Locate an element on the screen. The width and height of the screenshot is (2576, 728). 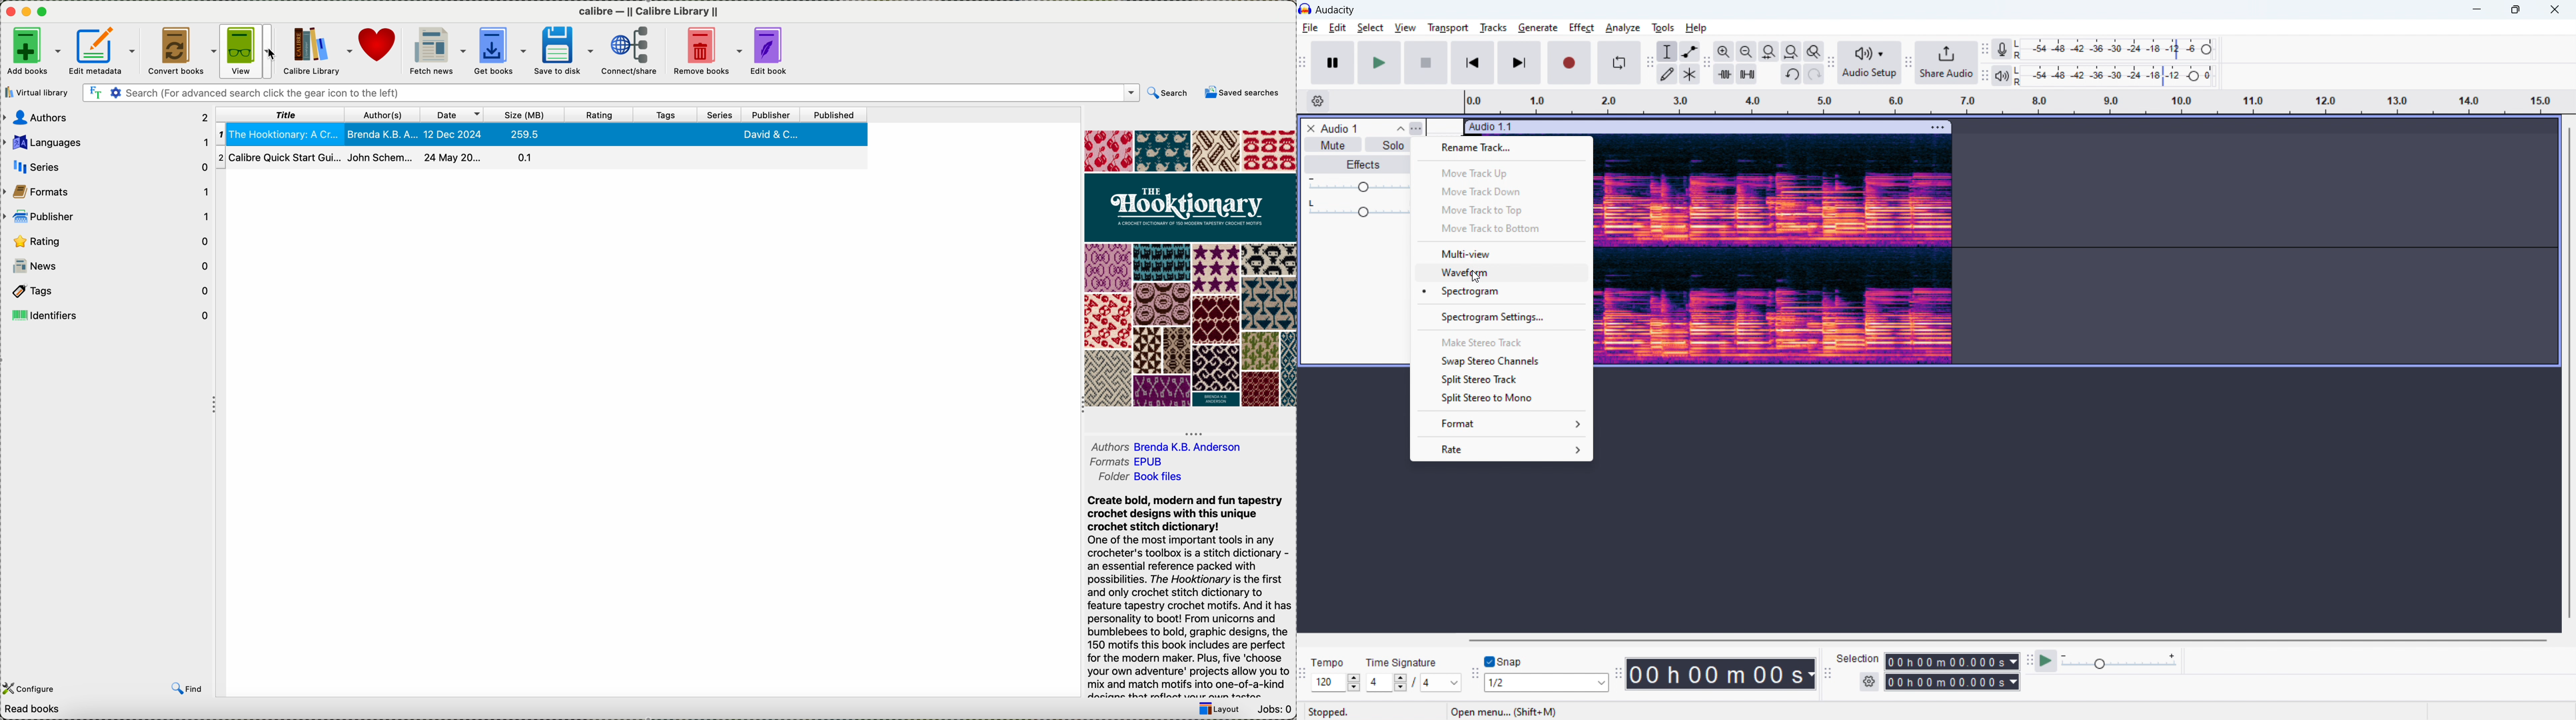
enable loop is located at coordinates (1619, 64).